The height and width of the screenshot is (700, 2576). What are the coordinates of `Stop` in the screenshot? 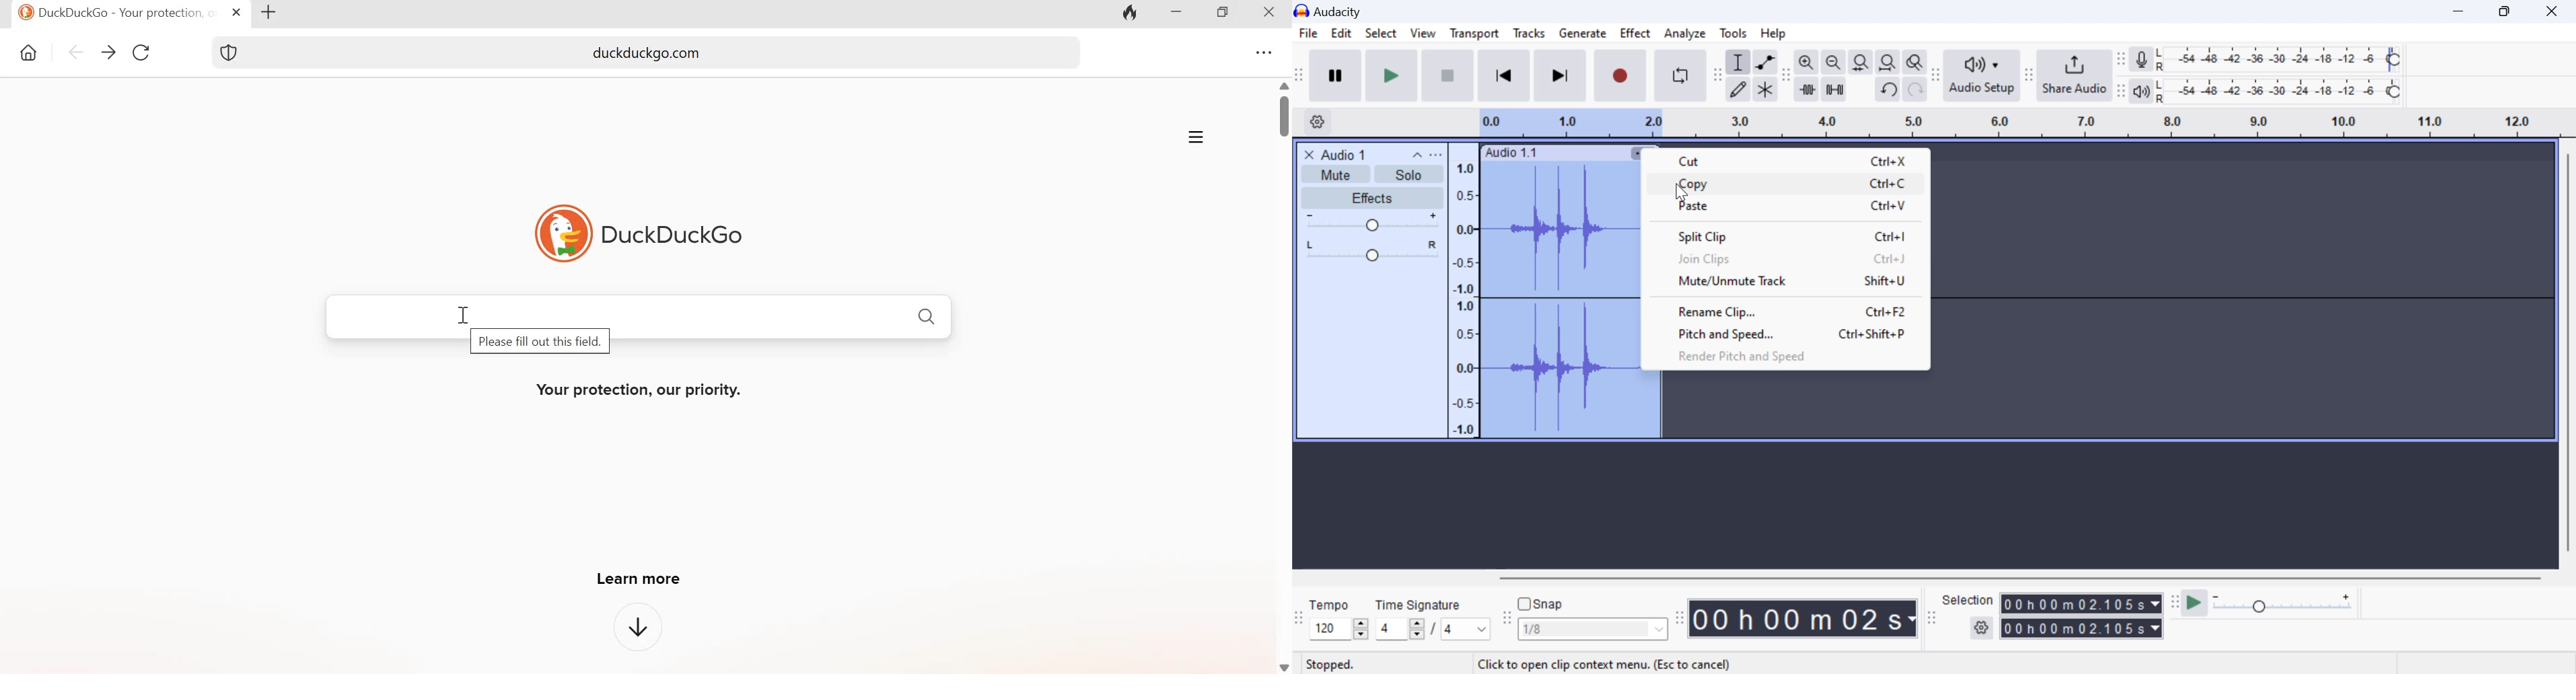 It's located at (1449, 75).